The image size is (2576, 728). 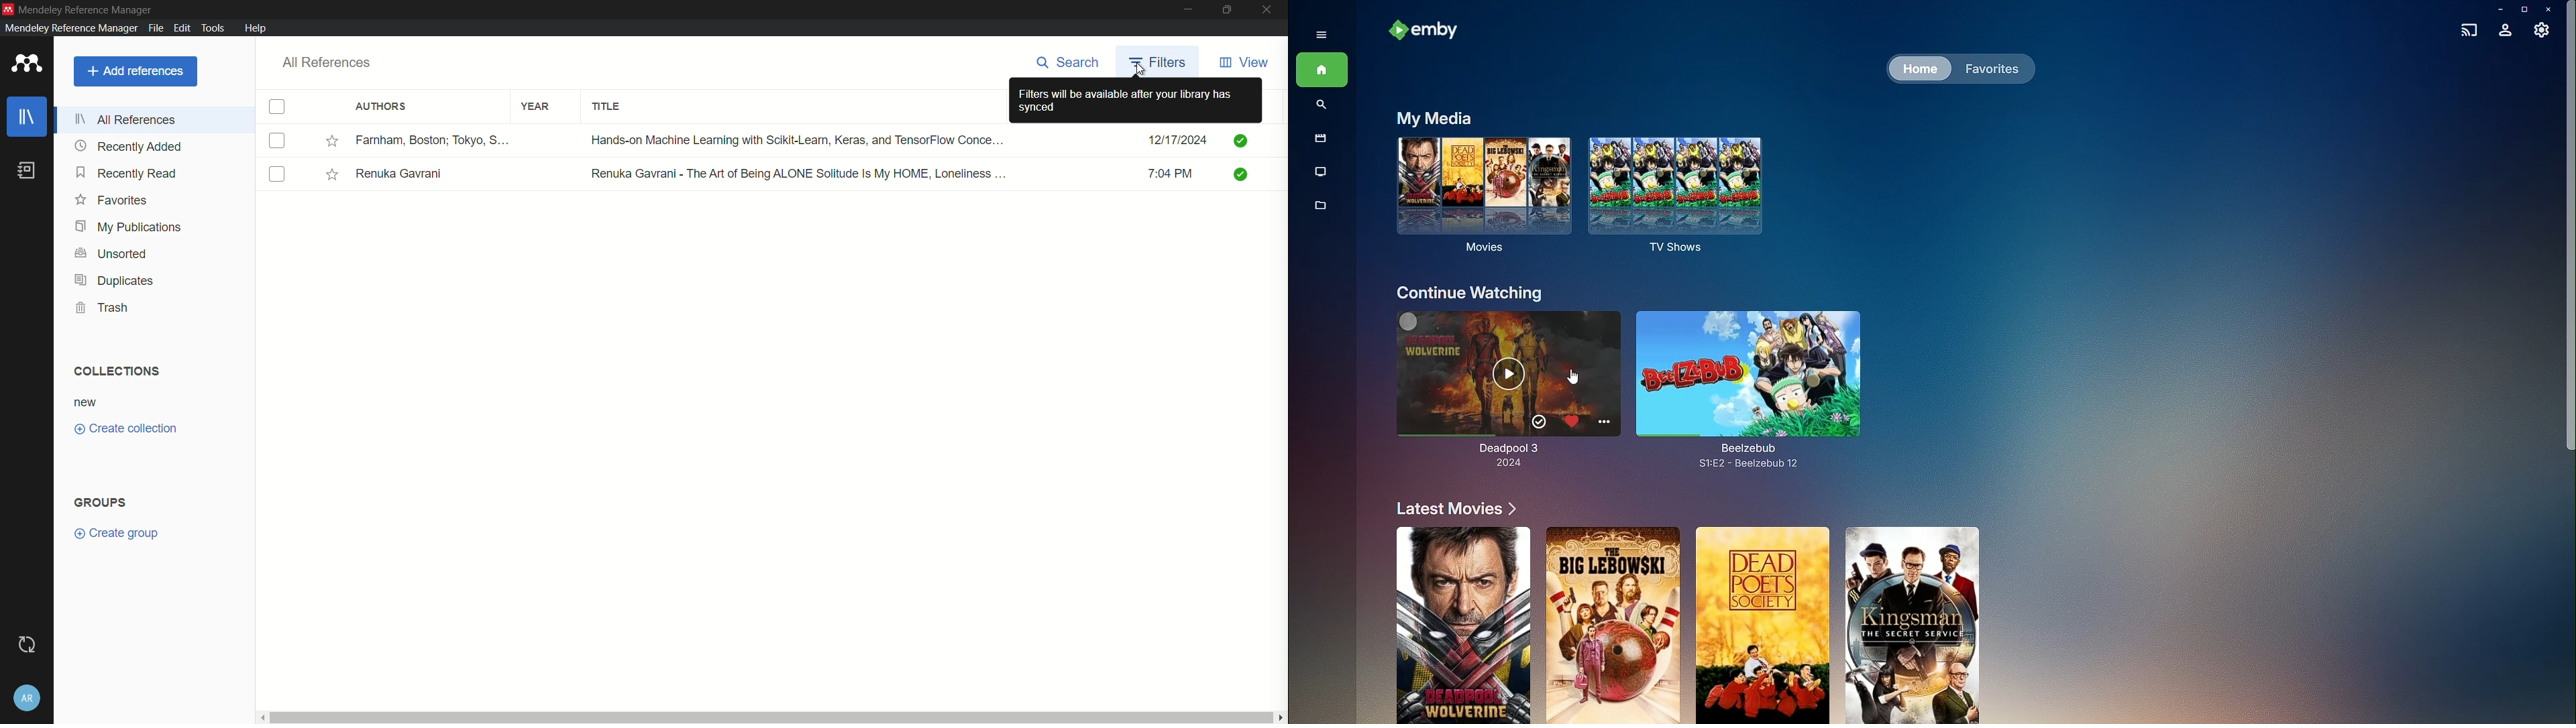 What do you see at coordinates (99, 503) in the screenshot?
I see `groups` at bounding box center [99, 503].